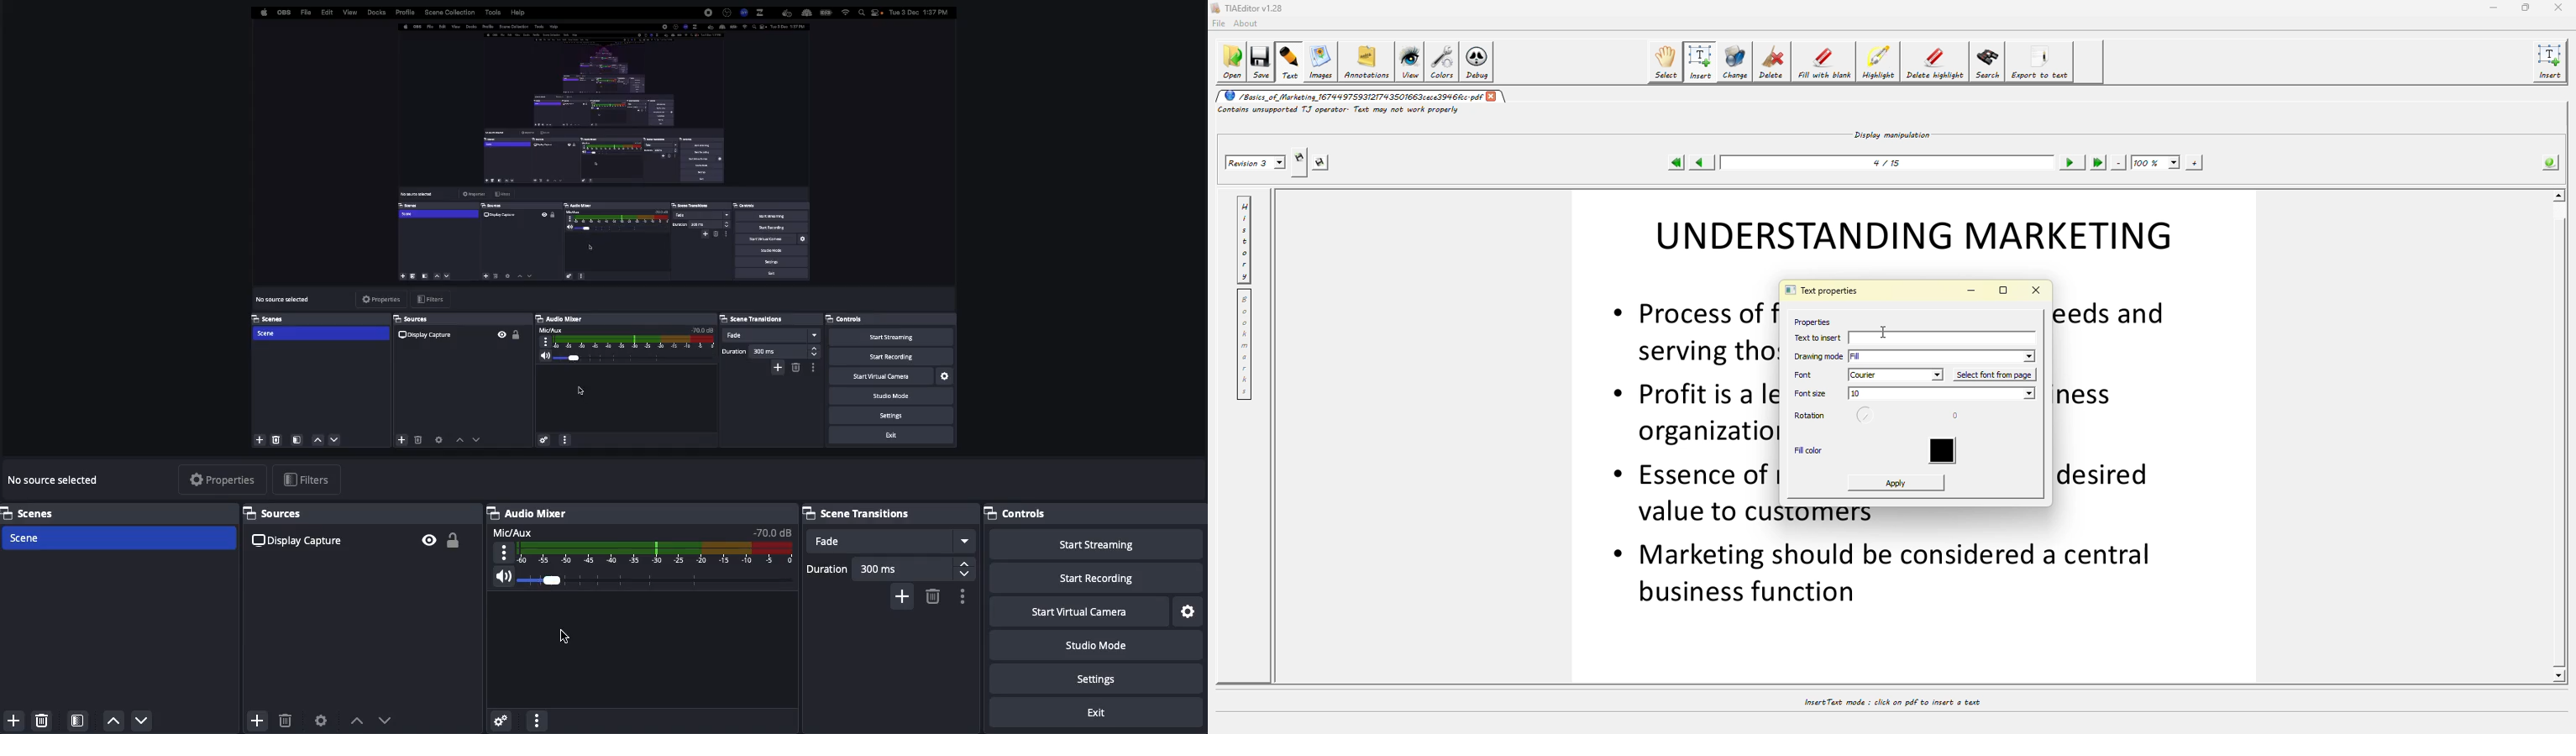 This screenshot has width=2576, height=756. I want to click on Duration, so click(886, 566).